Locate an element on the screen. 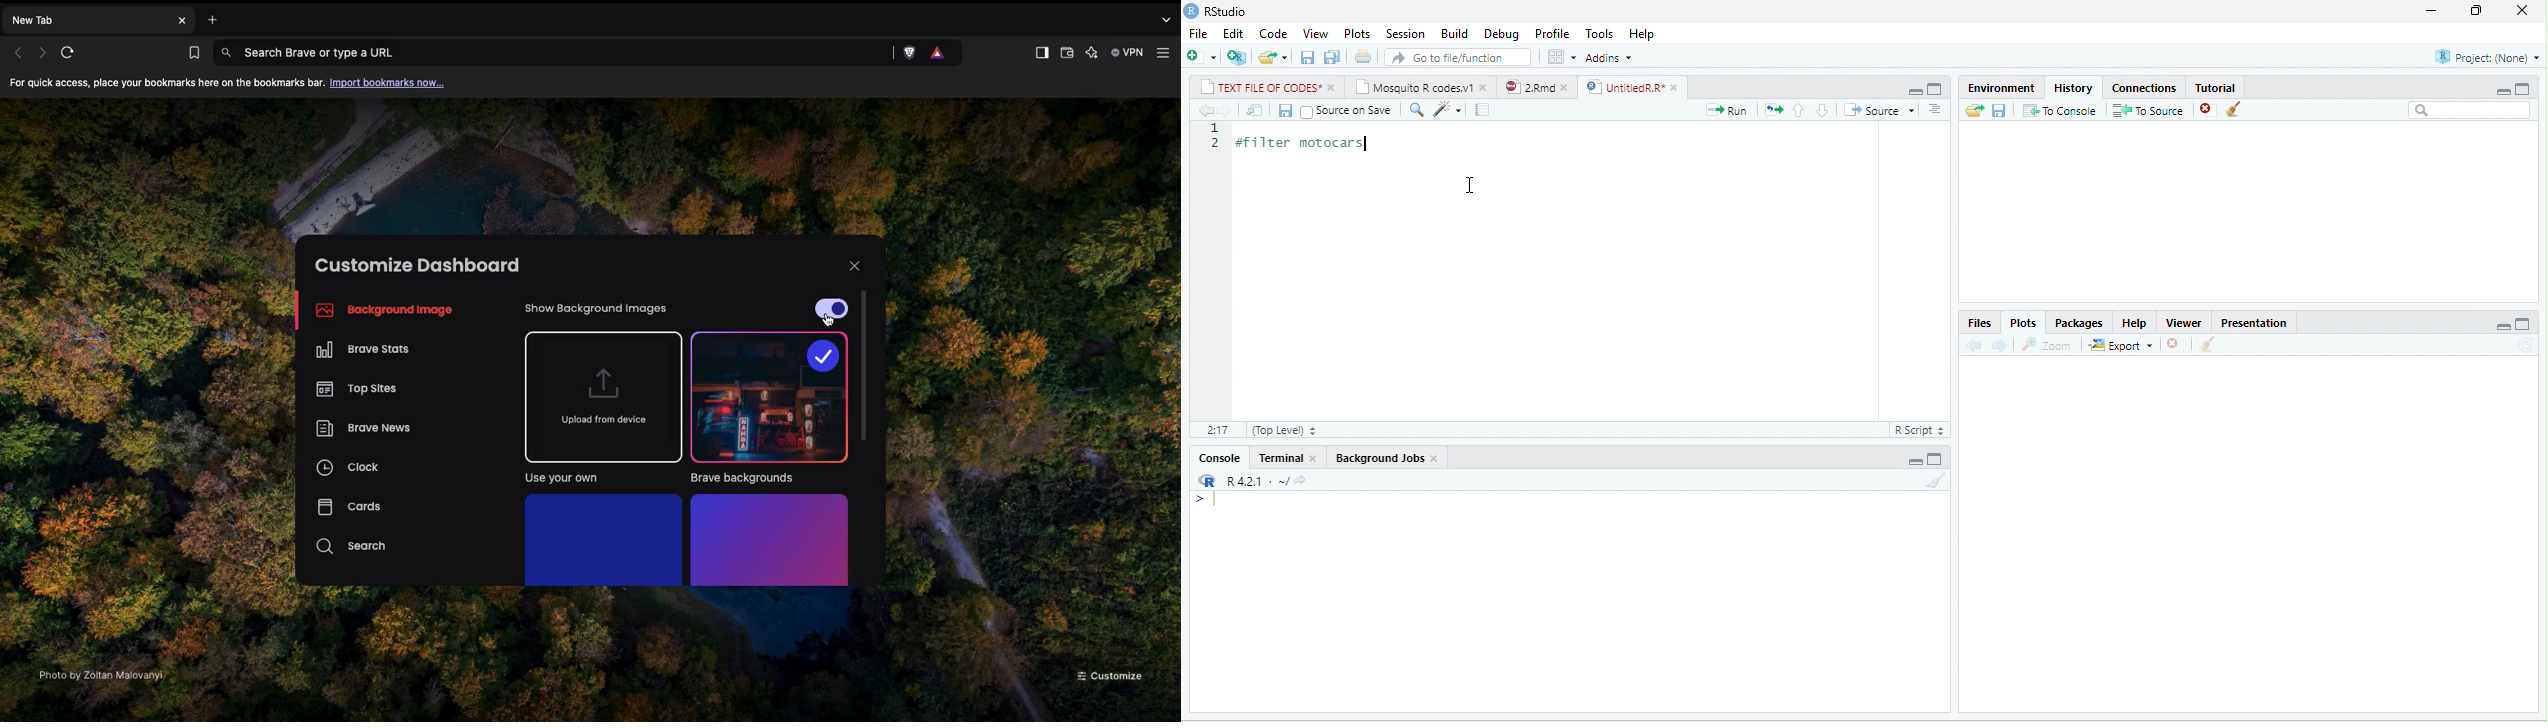 This screenshot has width=2548, height=728. options is located at coordinates (1935, 109).